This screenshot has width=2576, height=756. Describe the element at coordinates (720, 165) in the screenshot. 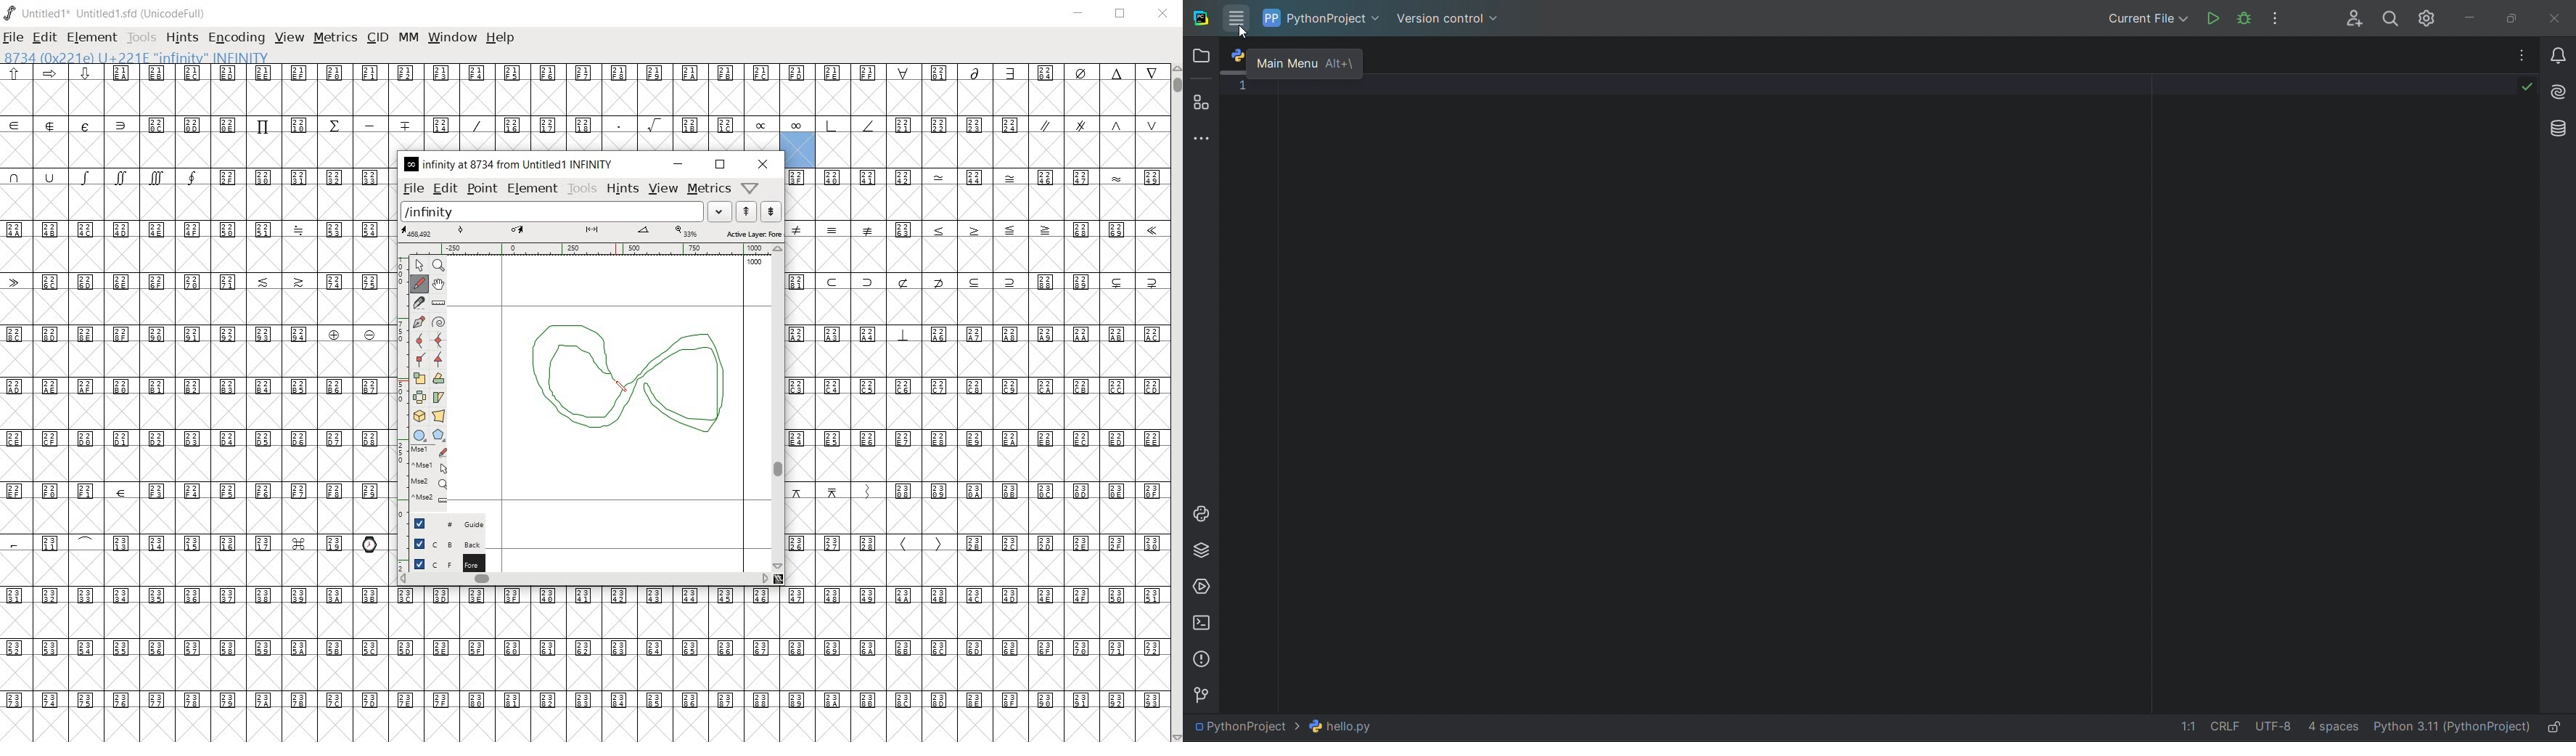

I see `restore down` at that location.